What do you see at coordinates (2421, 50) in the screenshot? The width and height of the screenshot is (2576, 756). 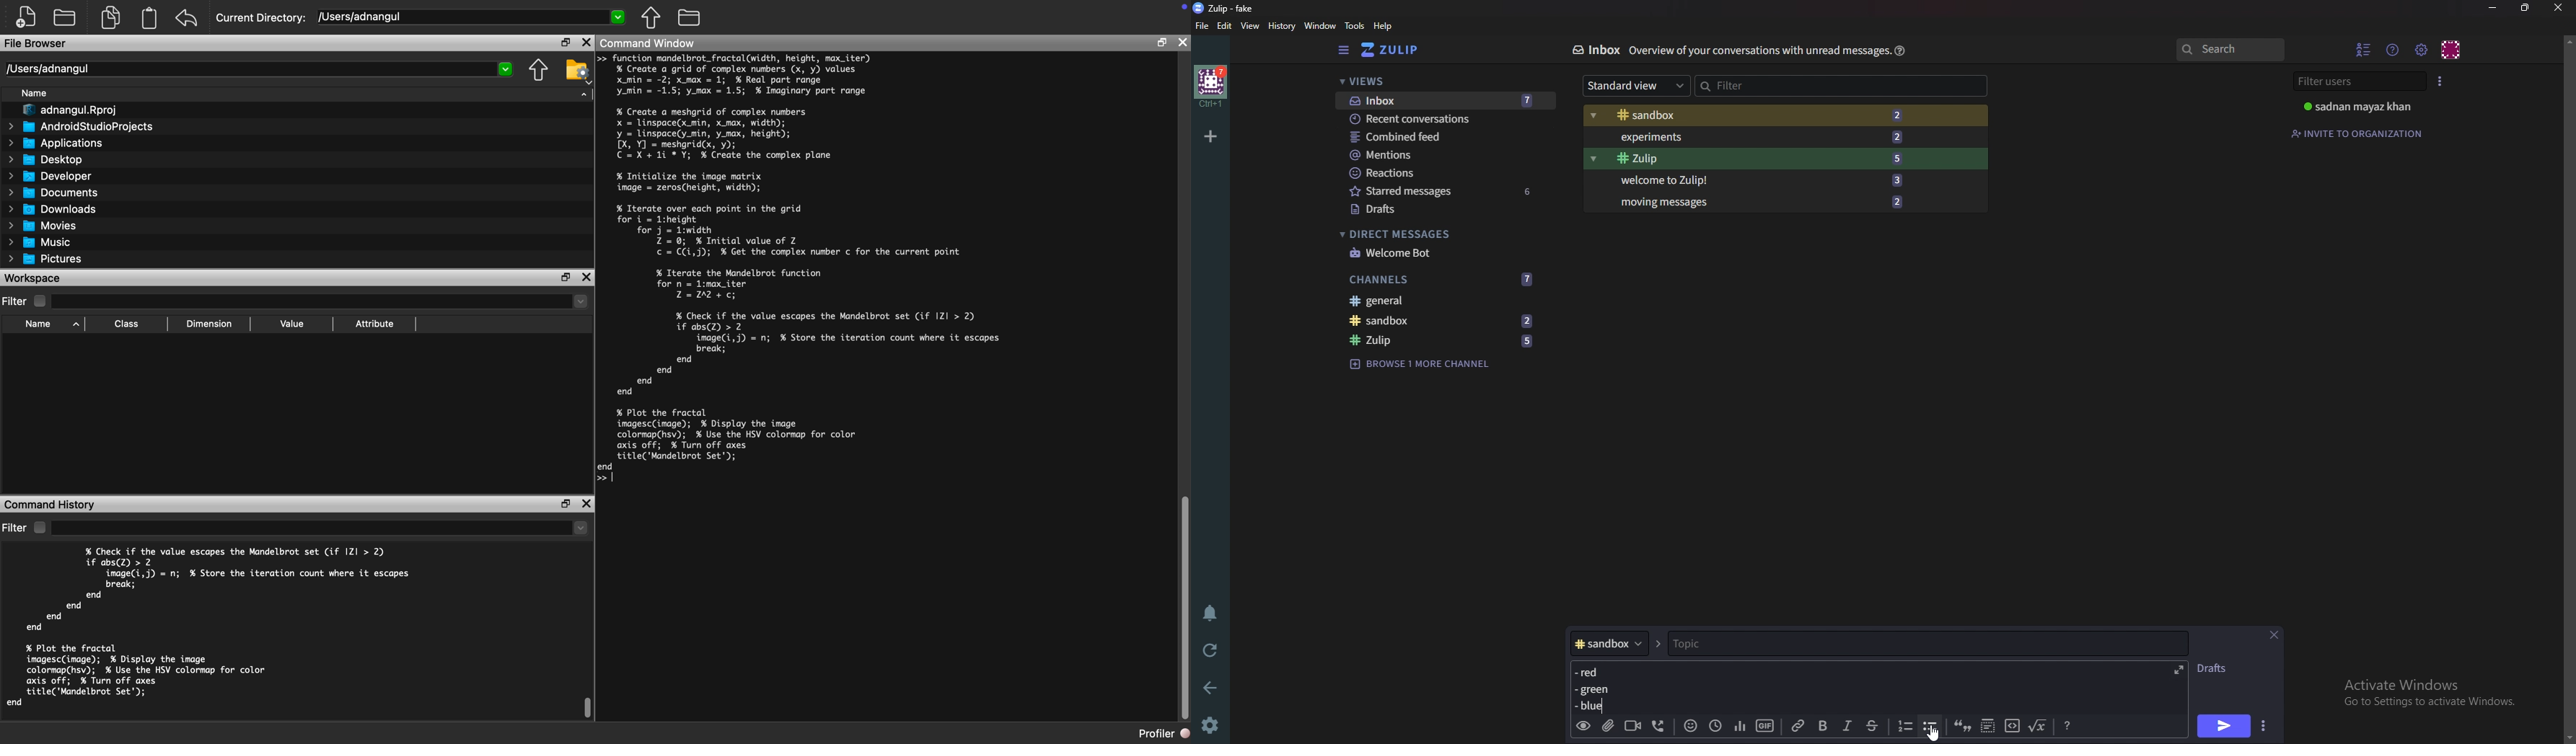 I see `Main menu` at bounding box center [2421, 50].